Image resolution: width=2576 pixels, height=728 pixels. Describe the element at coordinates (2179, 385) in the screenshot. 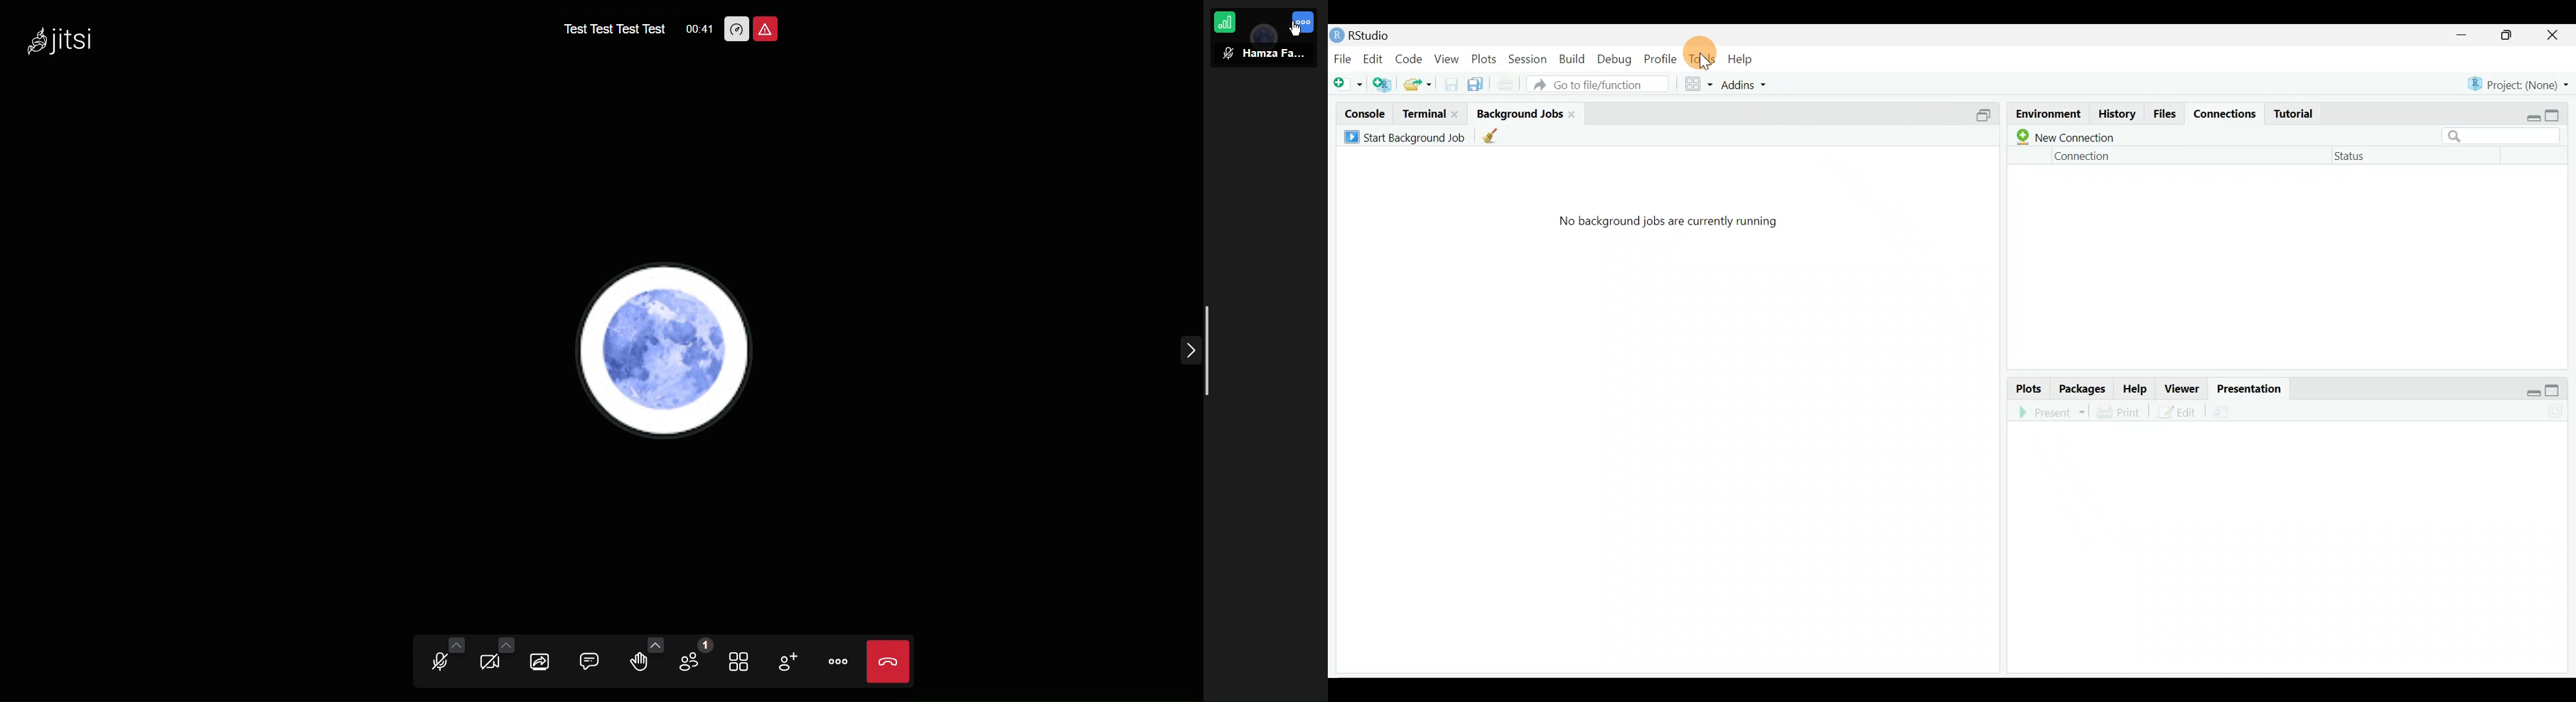

I see `Viewer` at that location.